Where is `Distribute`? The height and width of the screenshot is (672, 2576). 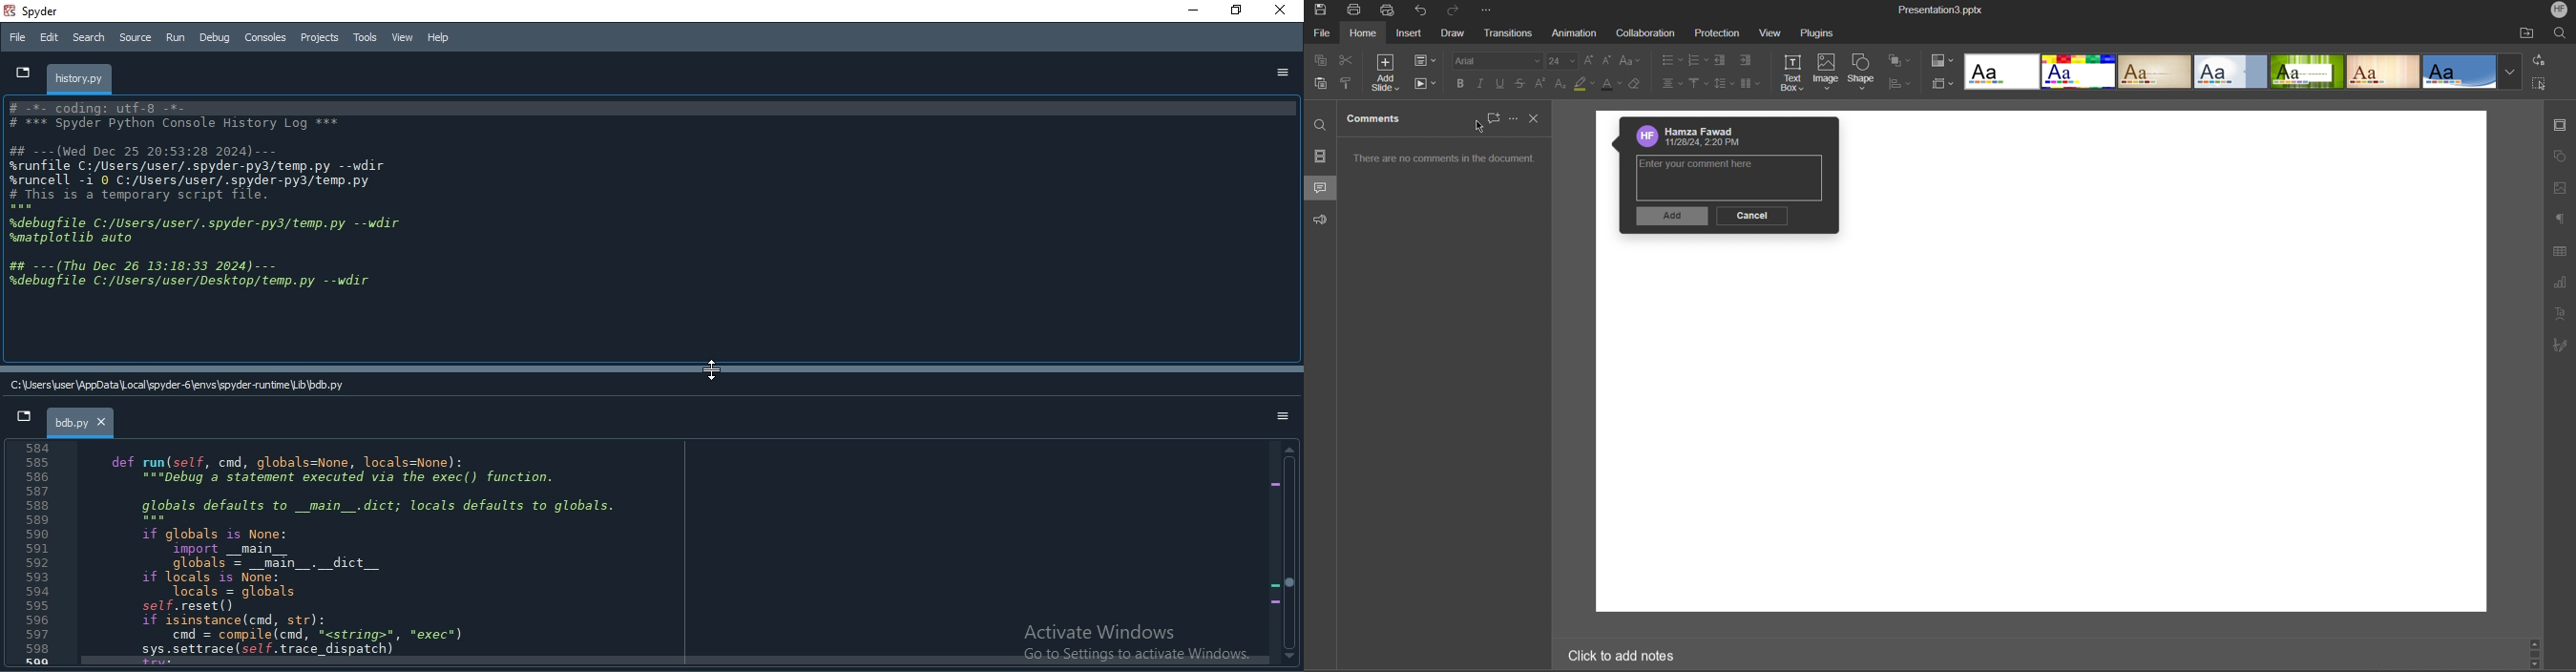 Distribute is located at coordinates (1898, 84).